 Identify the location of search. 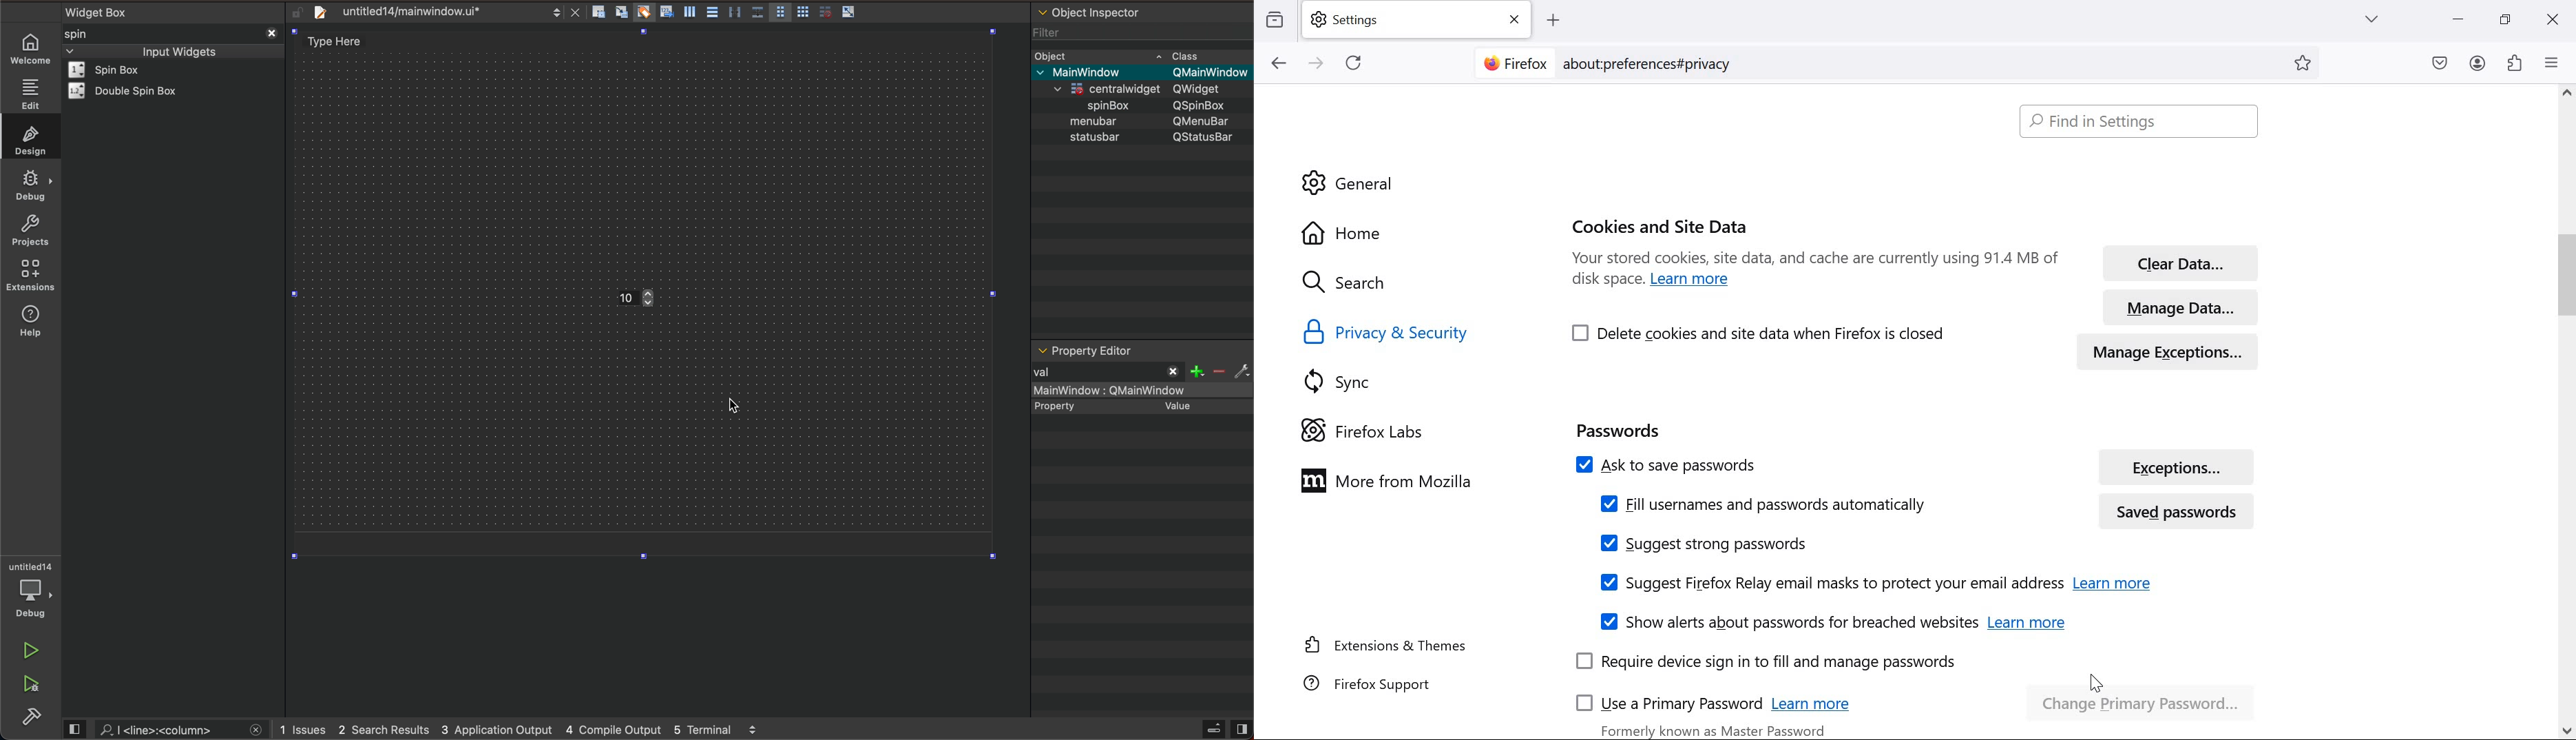
(168, 729).